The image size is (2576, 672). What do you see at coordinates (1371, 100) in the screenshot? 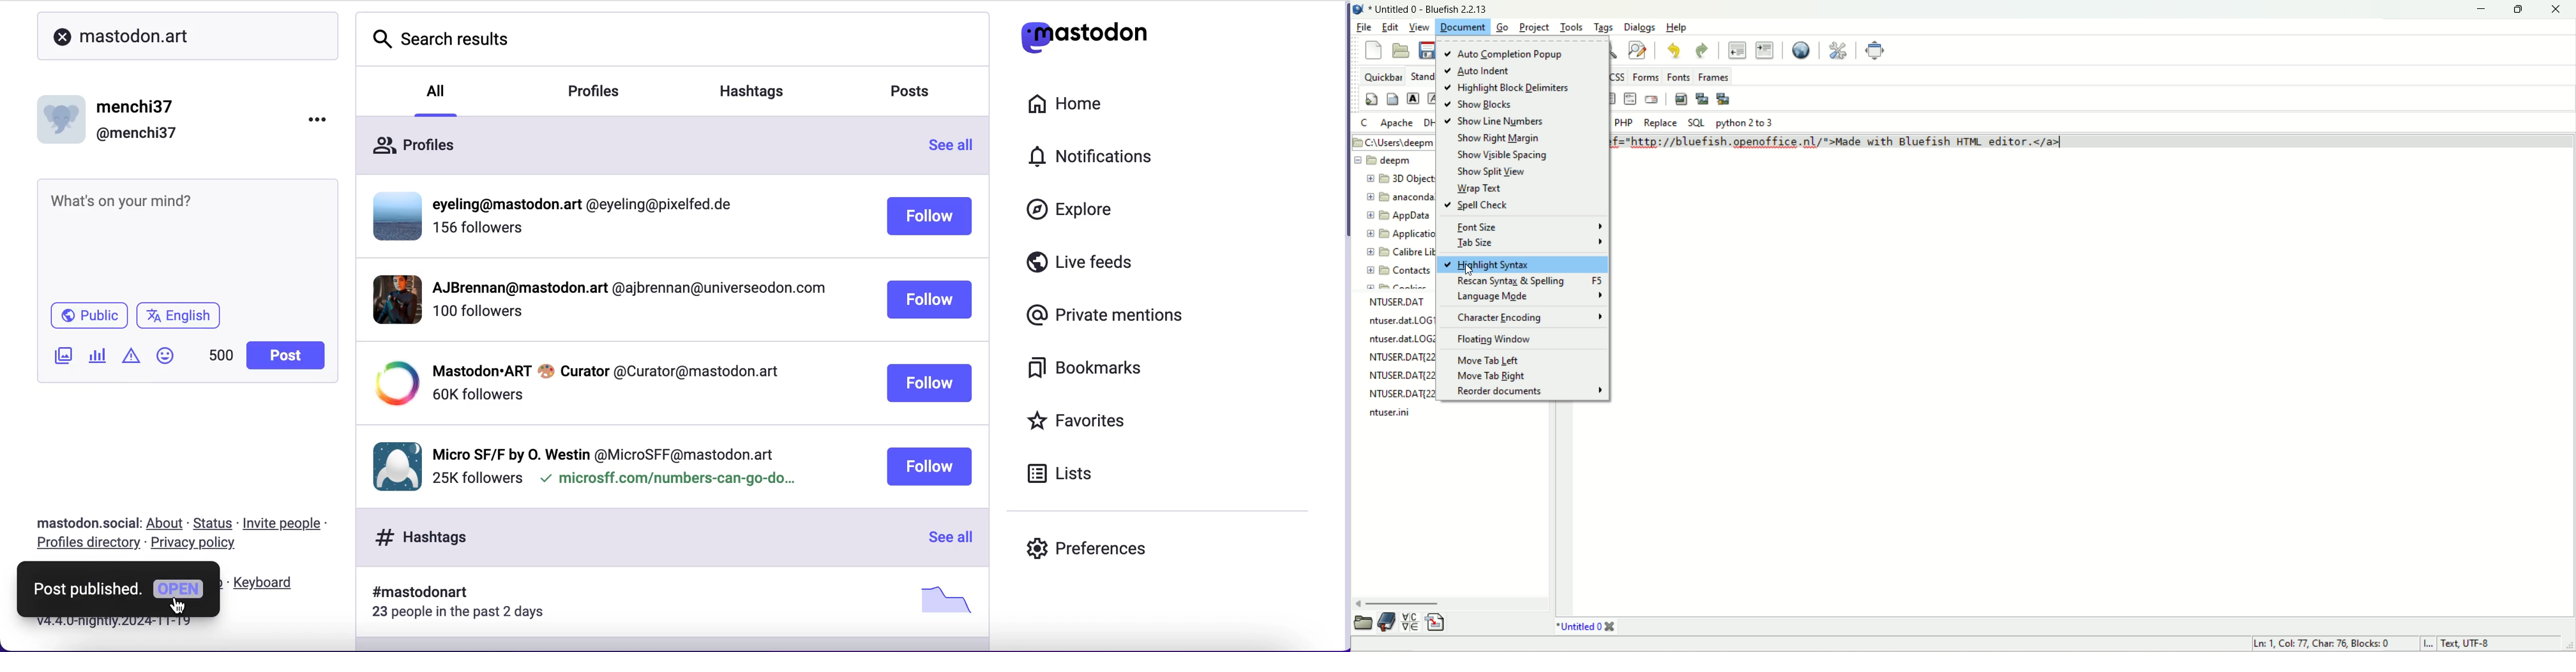
I see `quickstart` at bounding box center [1371, 100].